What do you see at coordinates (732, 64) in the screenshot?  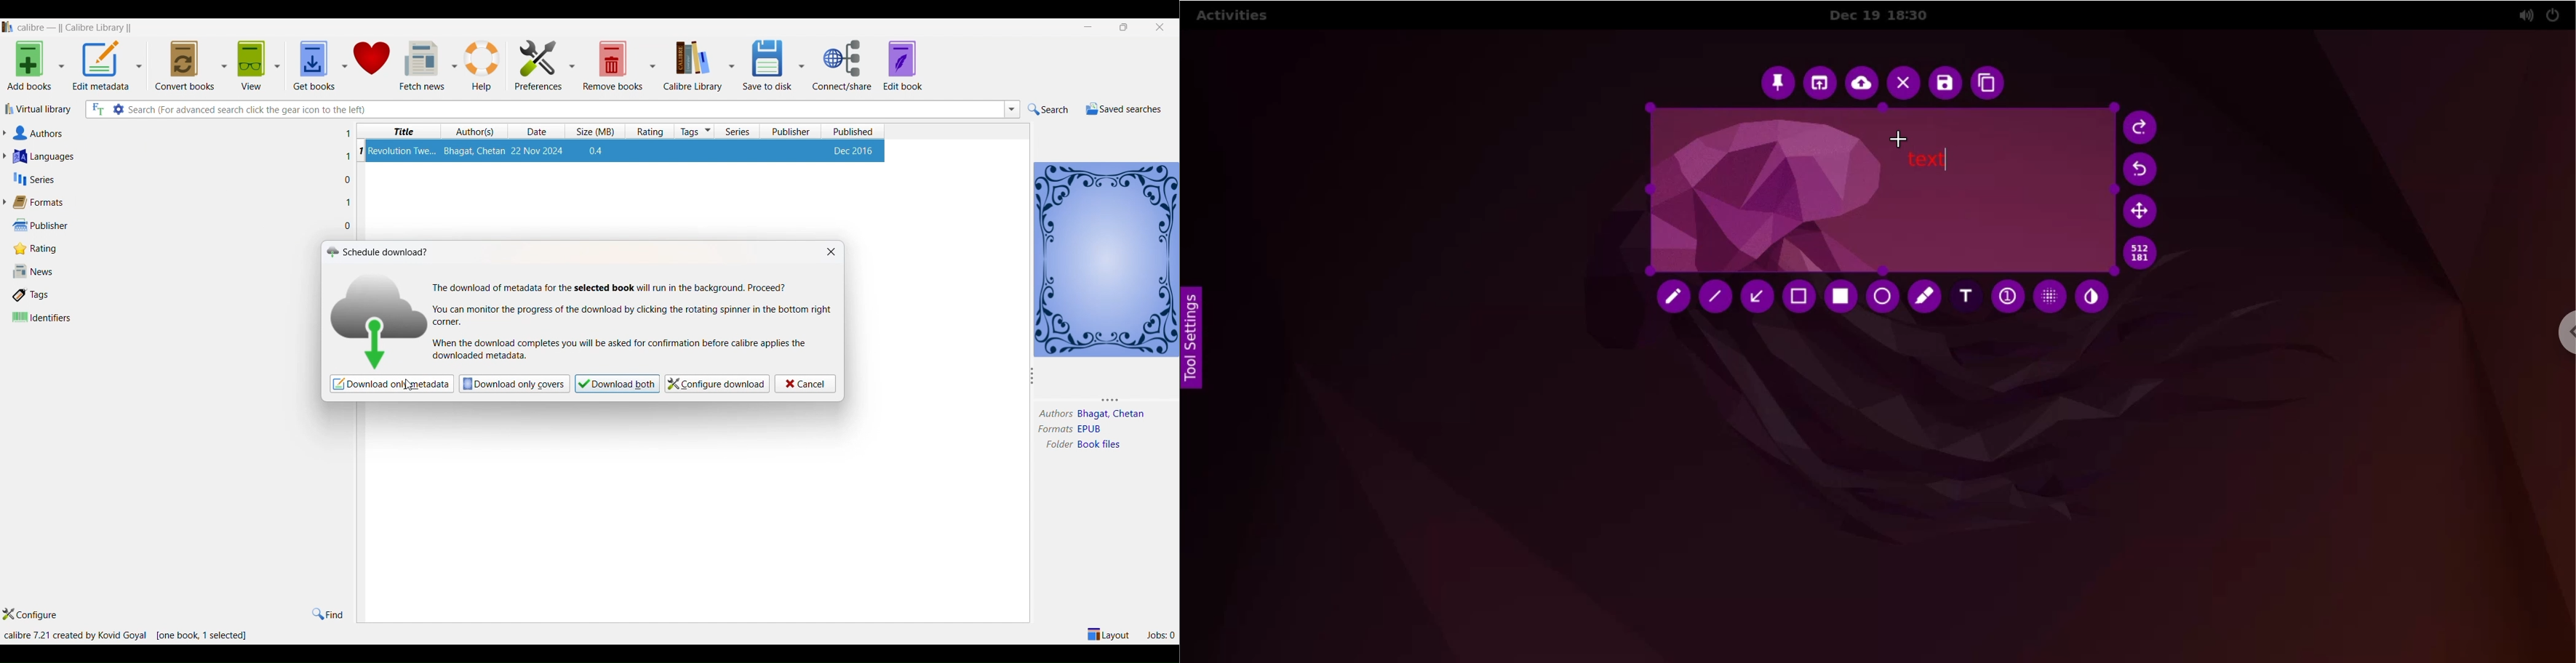 I see `calibre library options dropdown button` at bounding box center [732, 64].